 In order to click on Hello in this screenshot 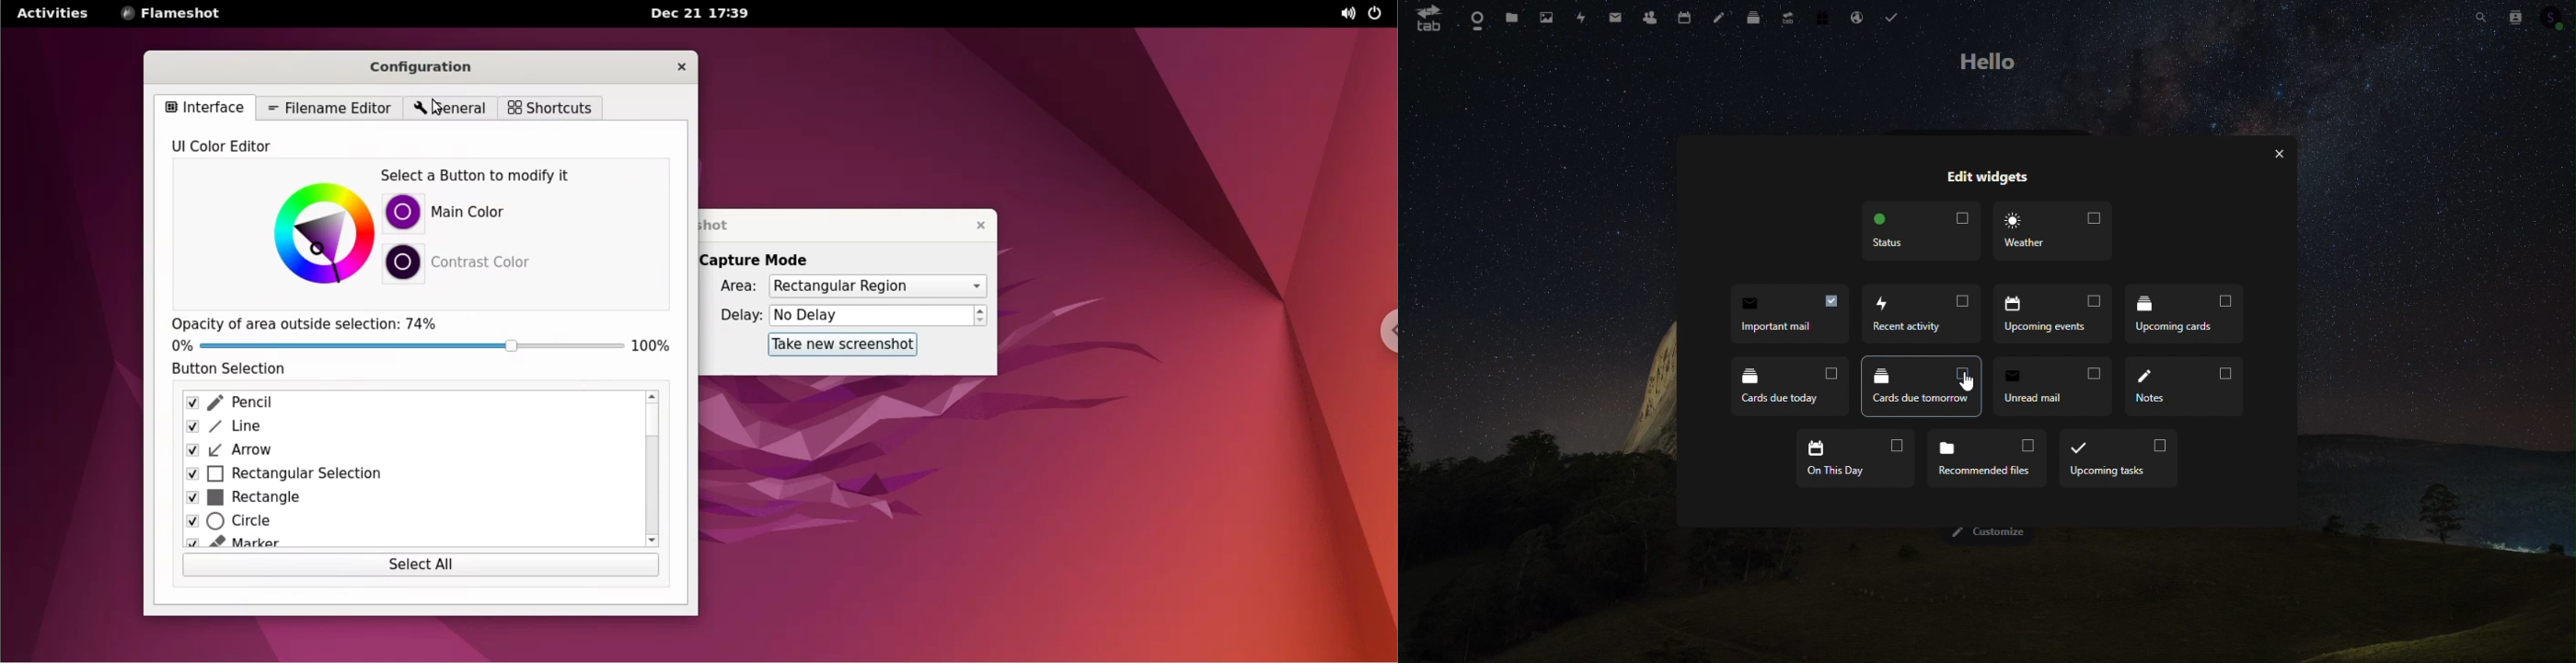, I will do `click(1987, 61)`.